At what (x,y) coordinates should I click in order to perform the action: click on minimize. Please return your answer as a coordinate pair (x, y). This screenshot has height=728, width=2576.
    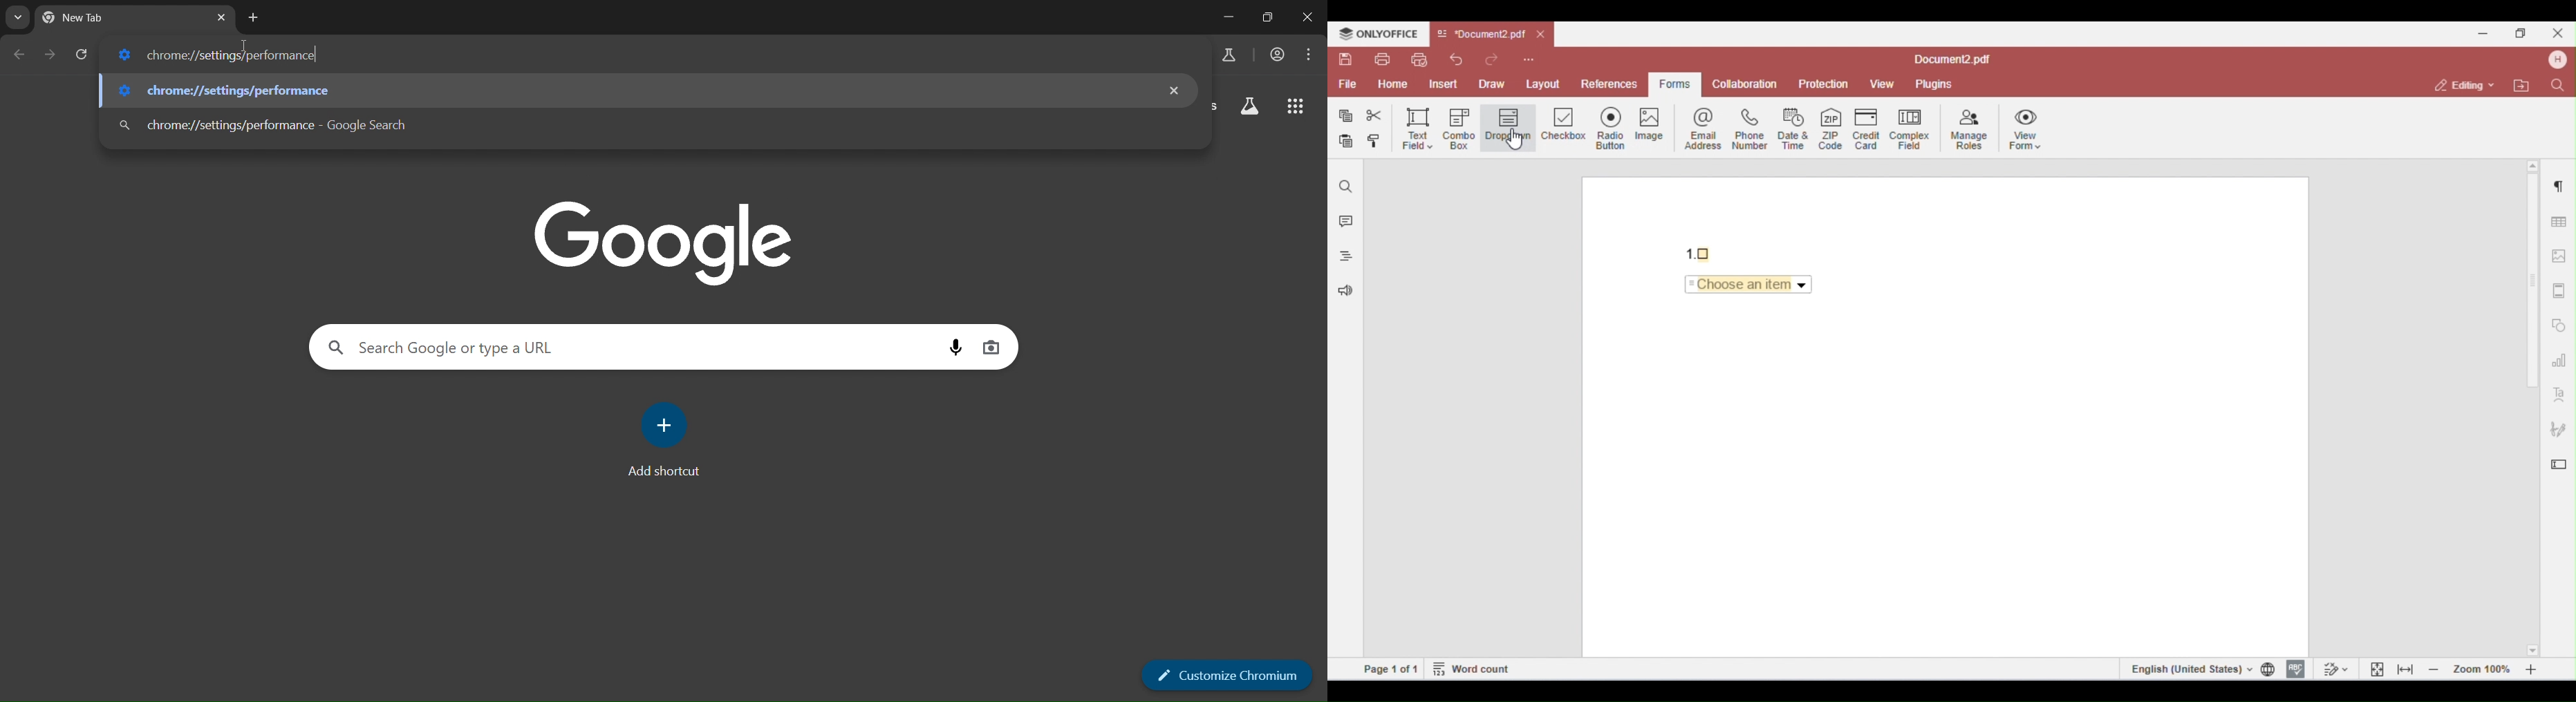
    Looking at the image, I should click on (1224, 15).